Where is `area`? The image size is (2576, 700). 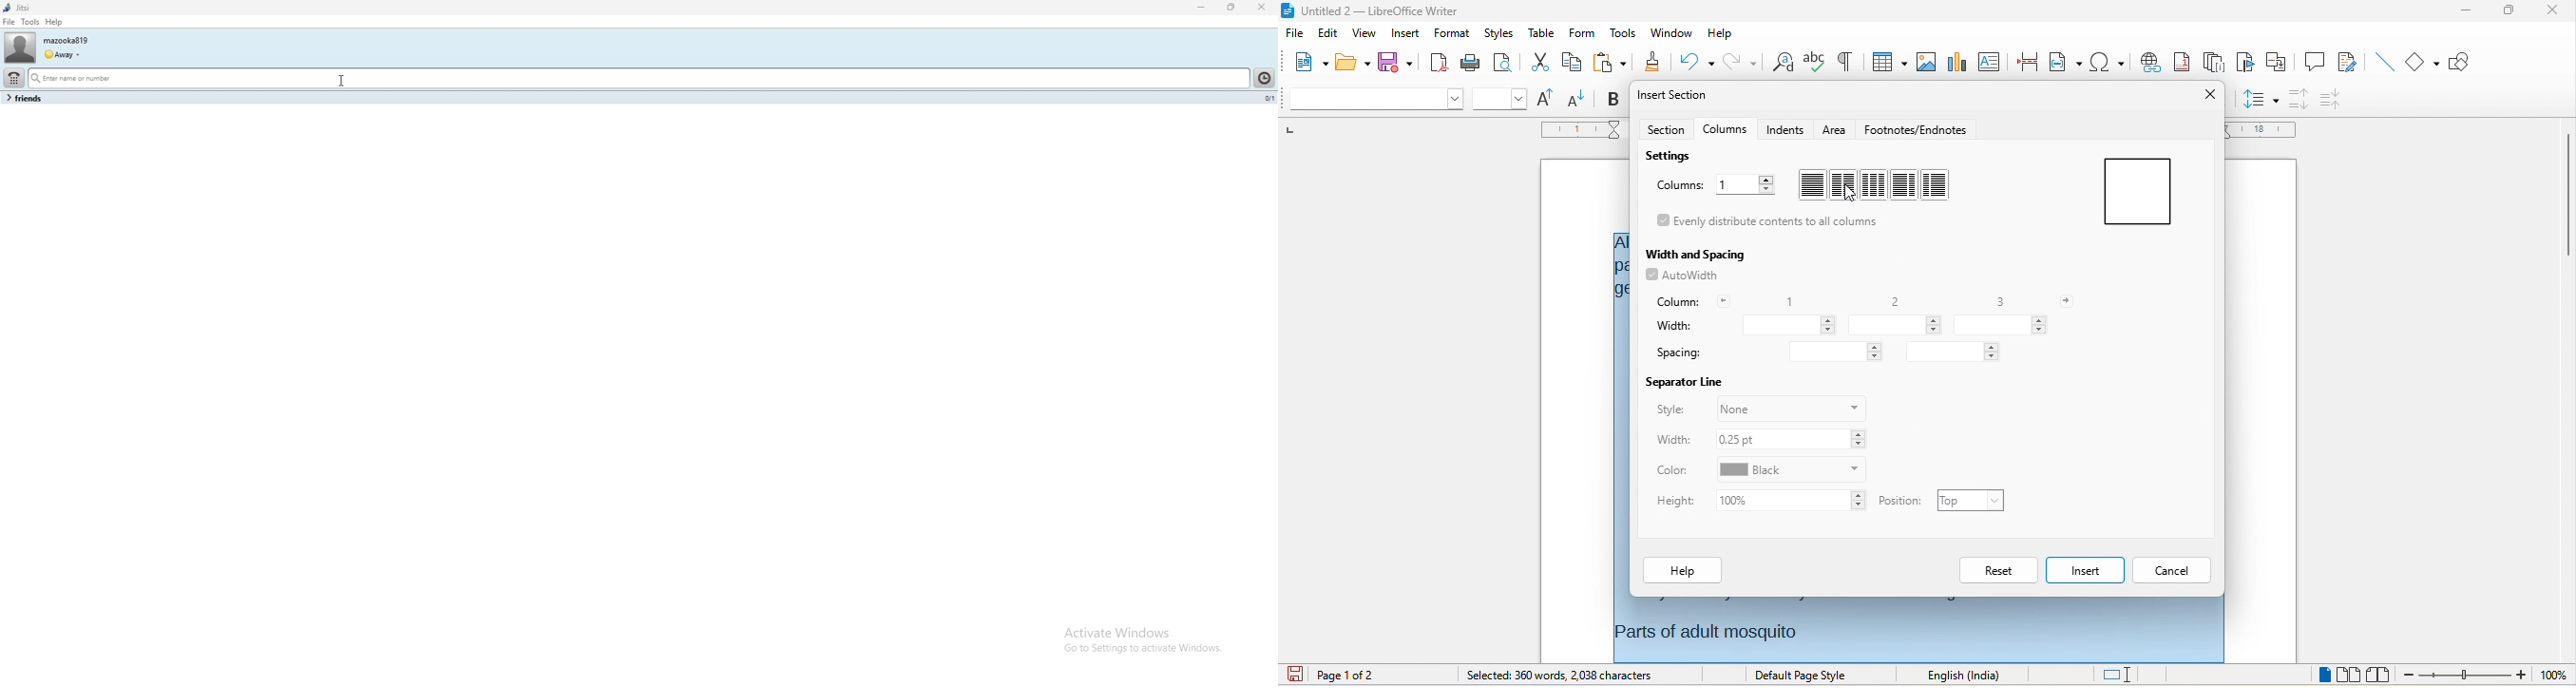
area is located at coordinates (1836, 129).